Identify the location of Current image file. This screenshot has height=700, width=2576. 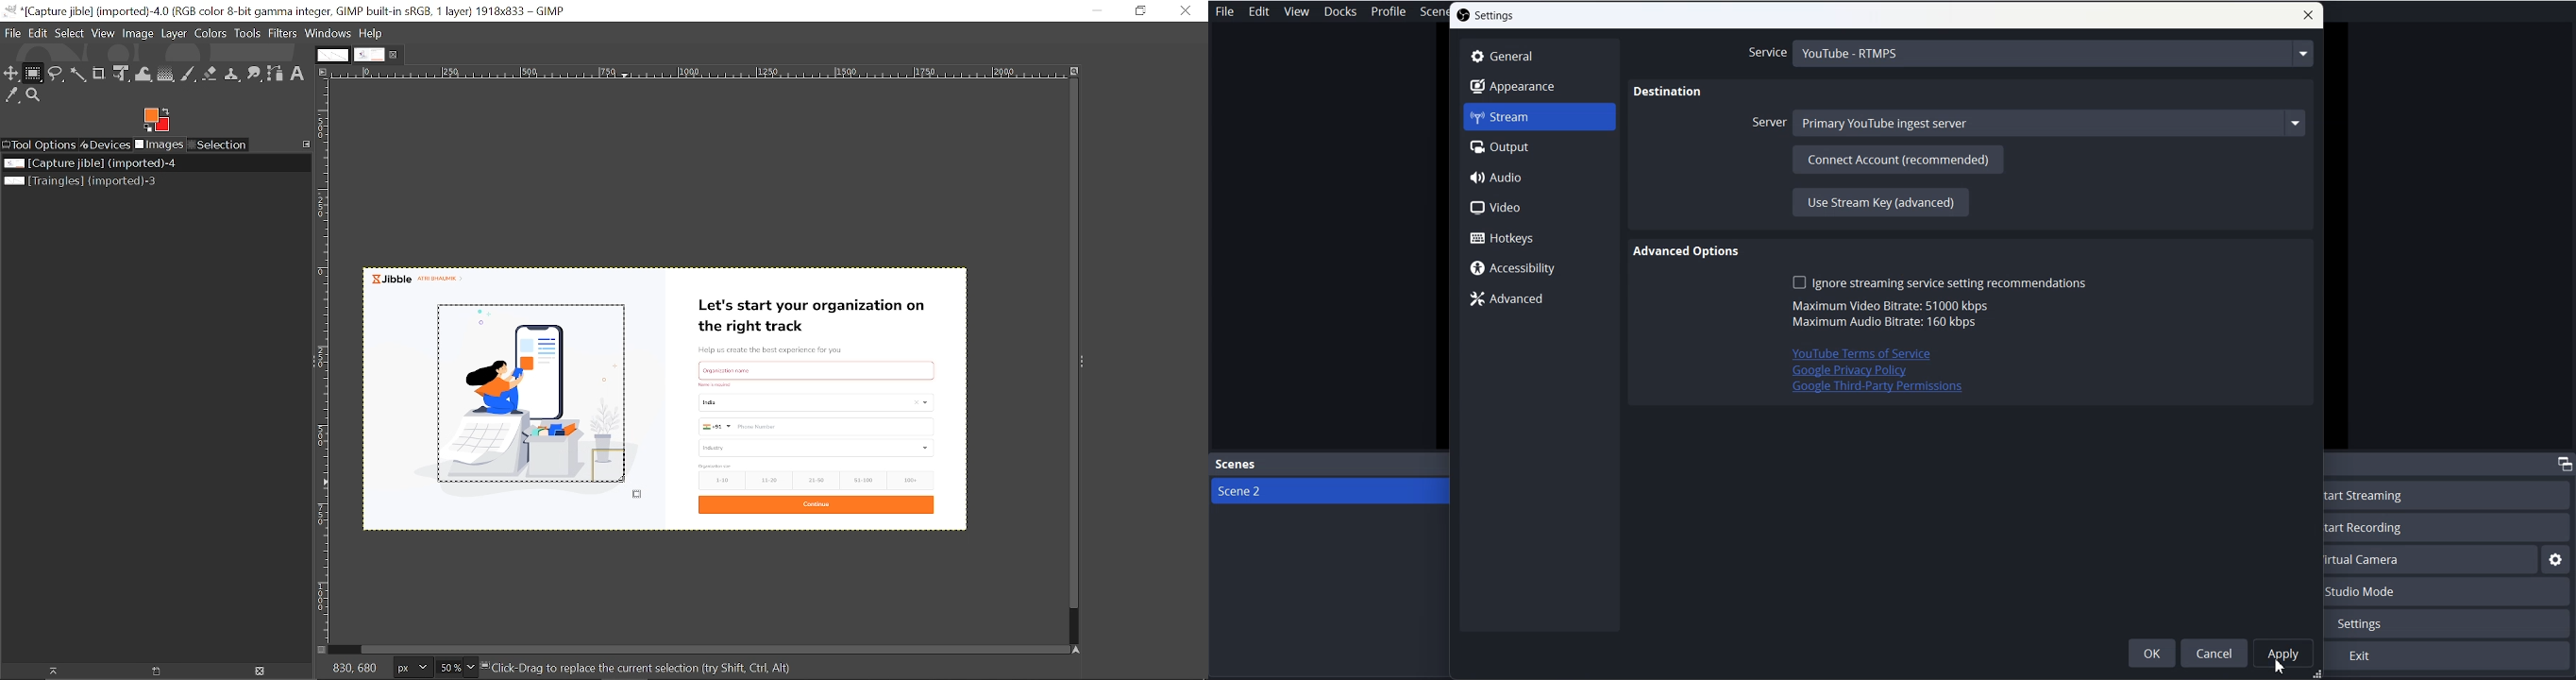
(88, 162).